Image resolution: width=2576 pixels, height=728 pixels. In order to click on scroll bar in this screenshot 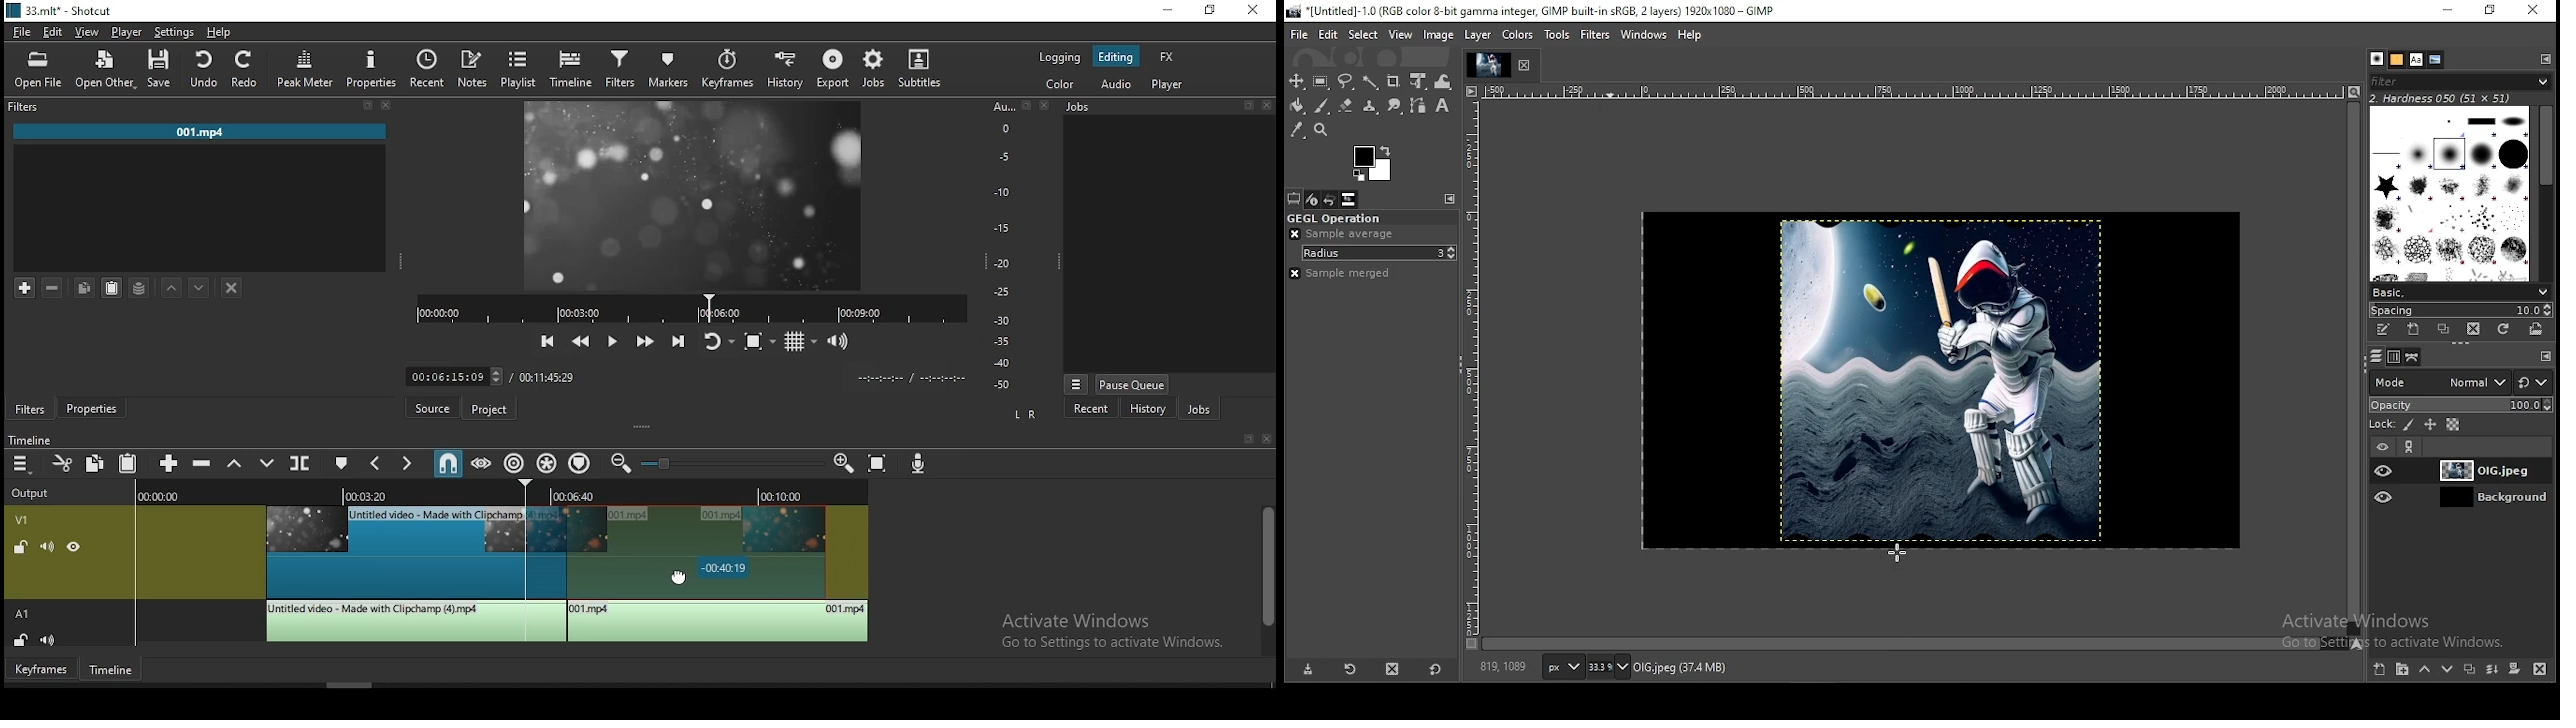, I will do `click(1266, 580)`.